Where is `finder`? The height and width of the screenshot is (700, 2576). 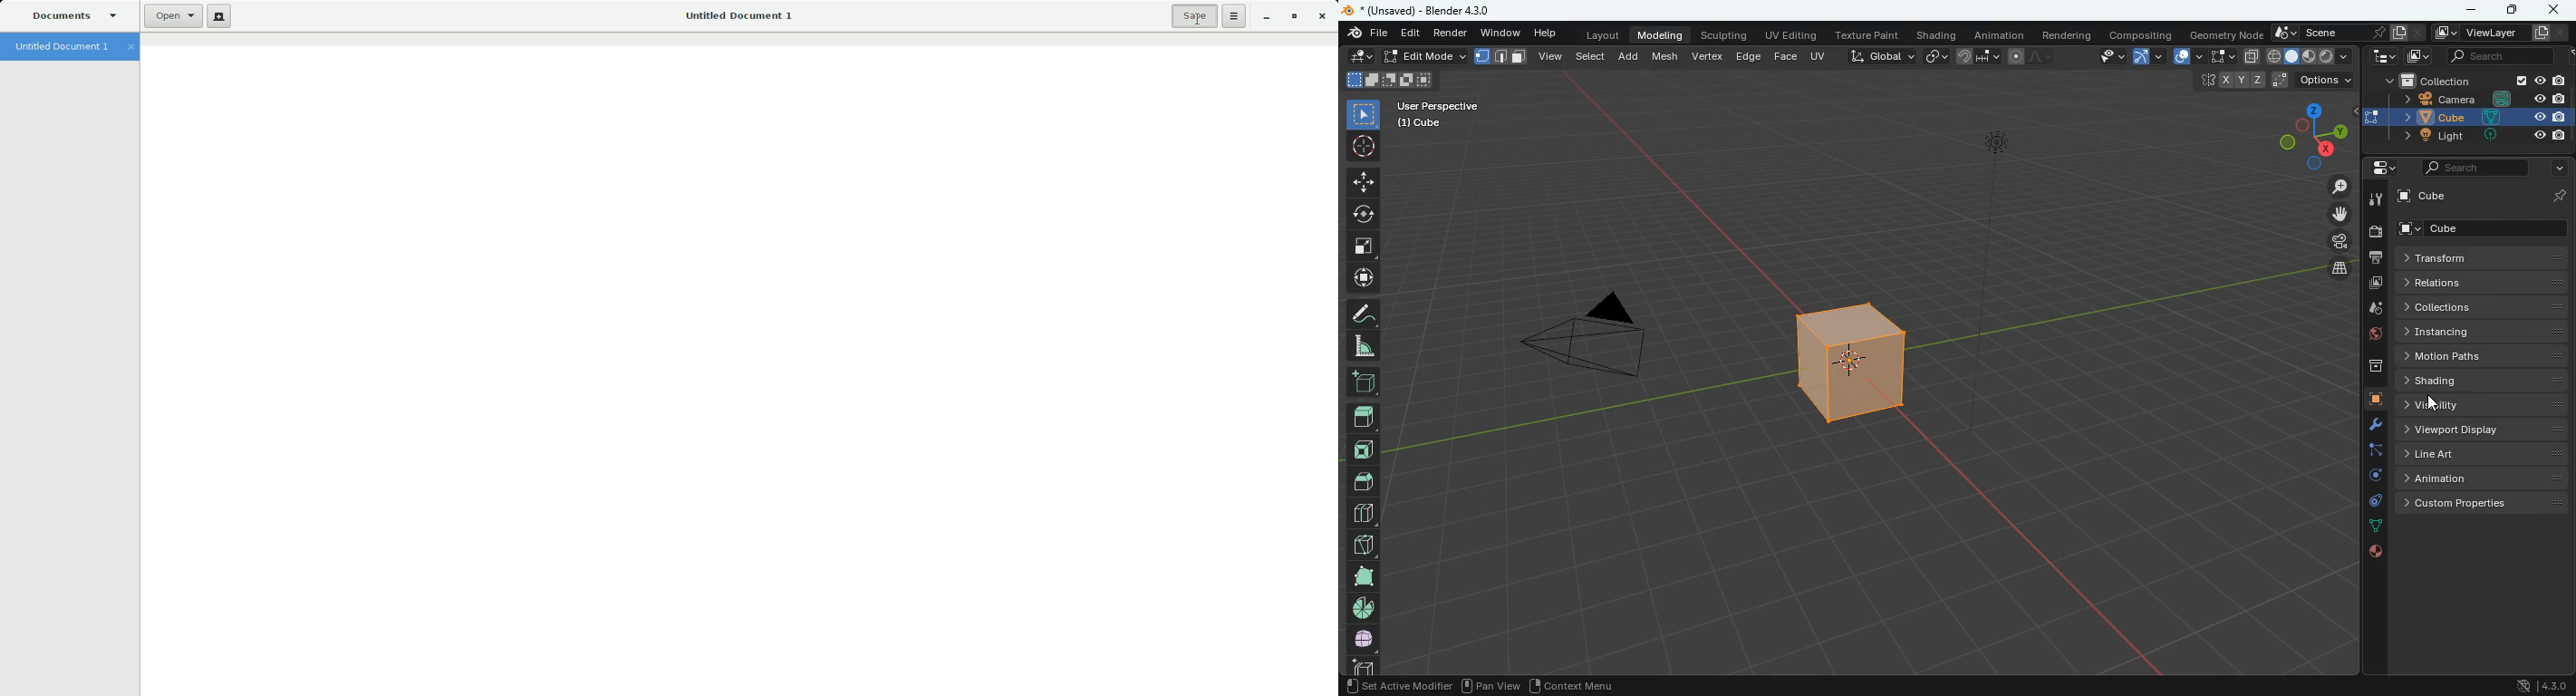
finder is located at coordinates (1366, 34).